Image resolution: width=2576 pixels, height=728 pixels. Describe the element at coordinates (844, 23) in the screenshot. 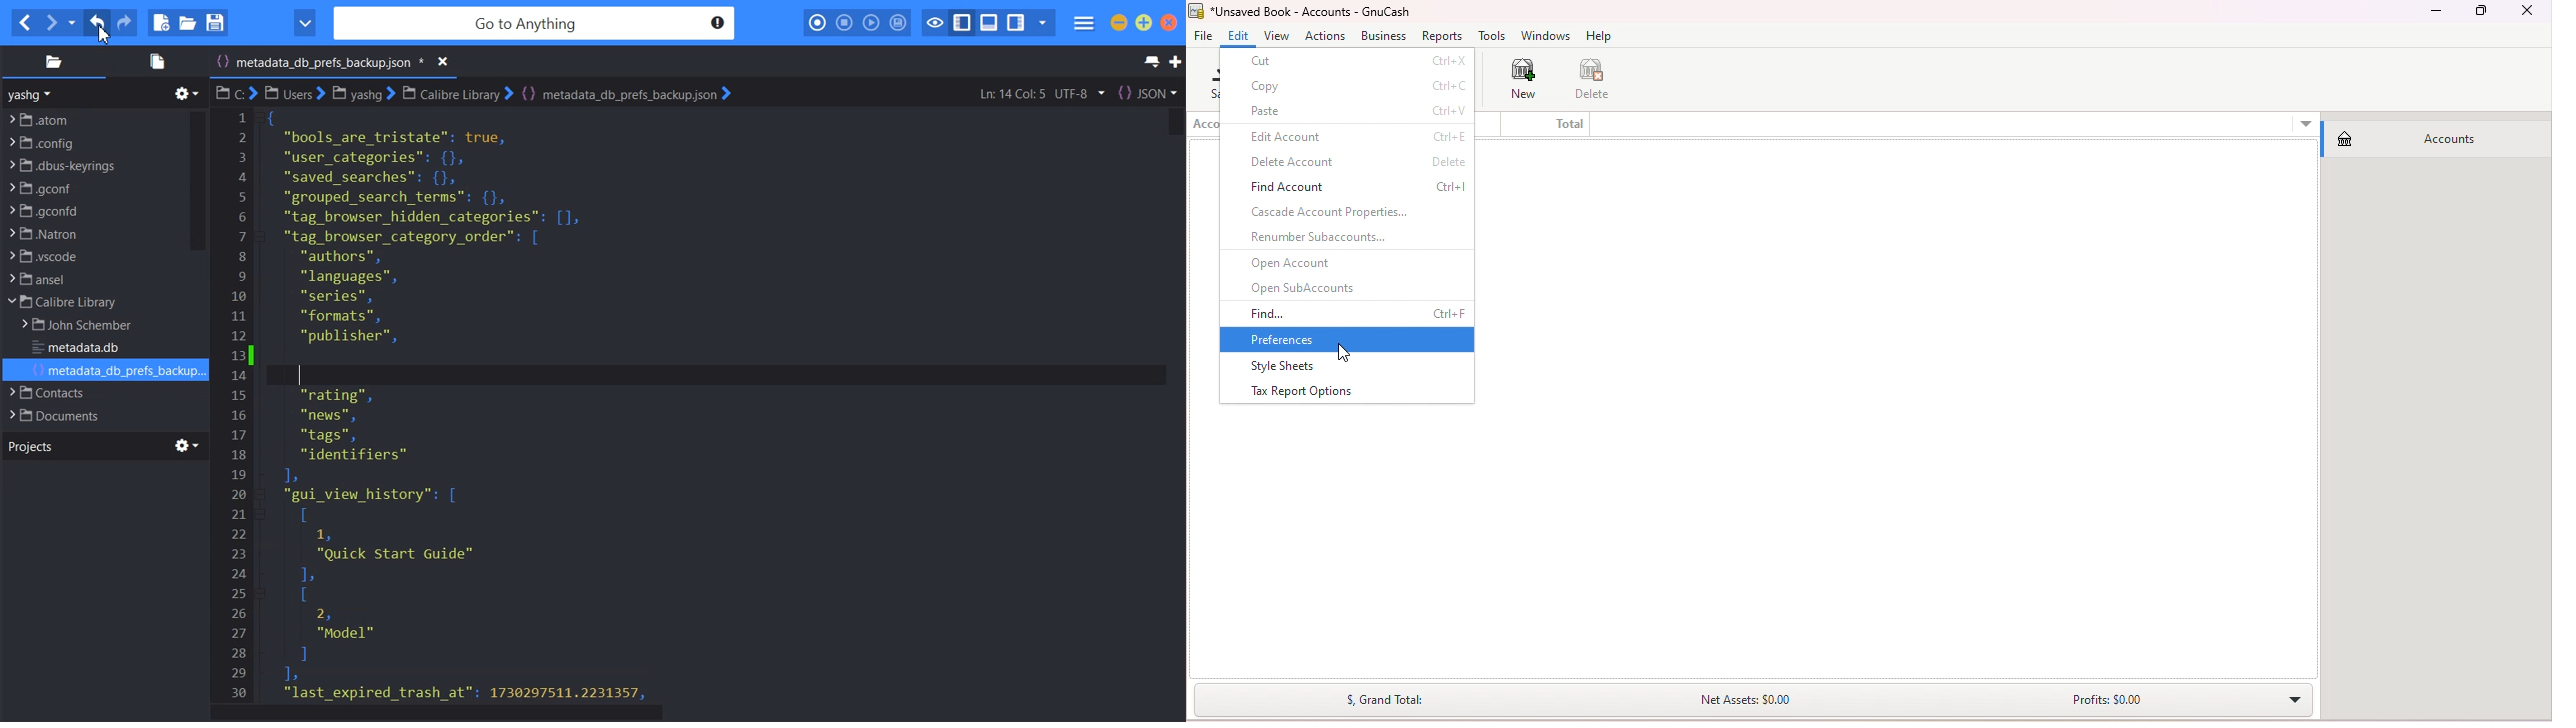

I see `Stop recording macro` at that location.